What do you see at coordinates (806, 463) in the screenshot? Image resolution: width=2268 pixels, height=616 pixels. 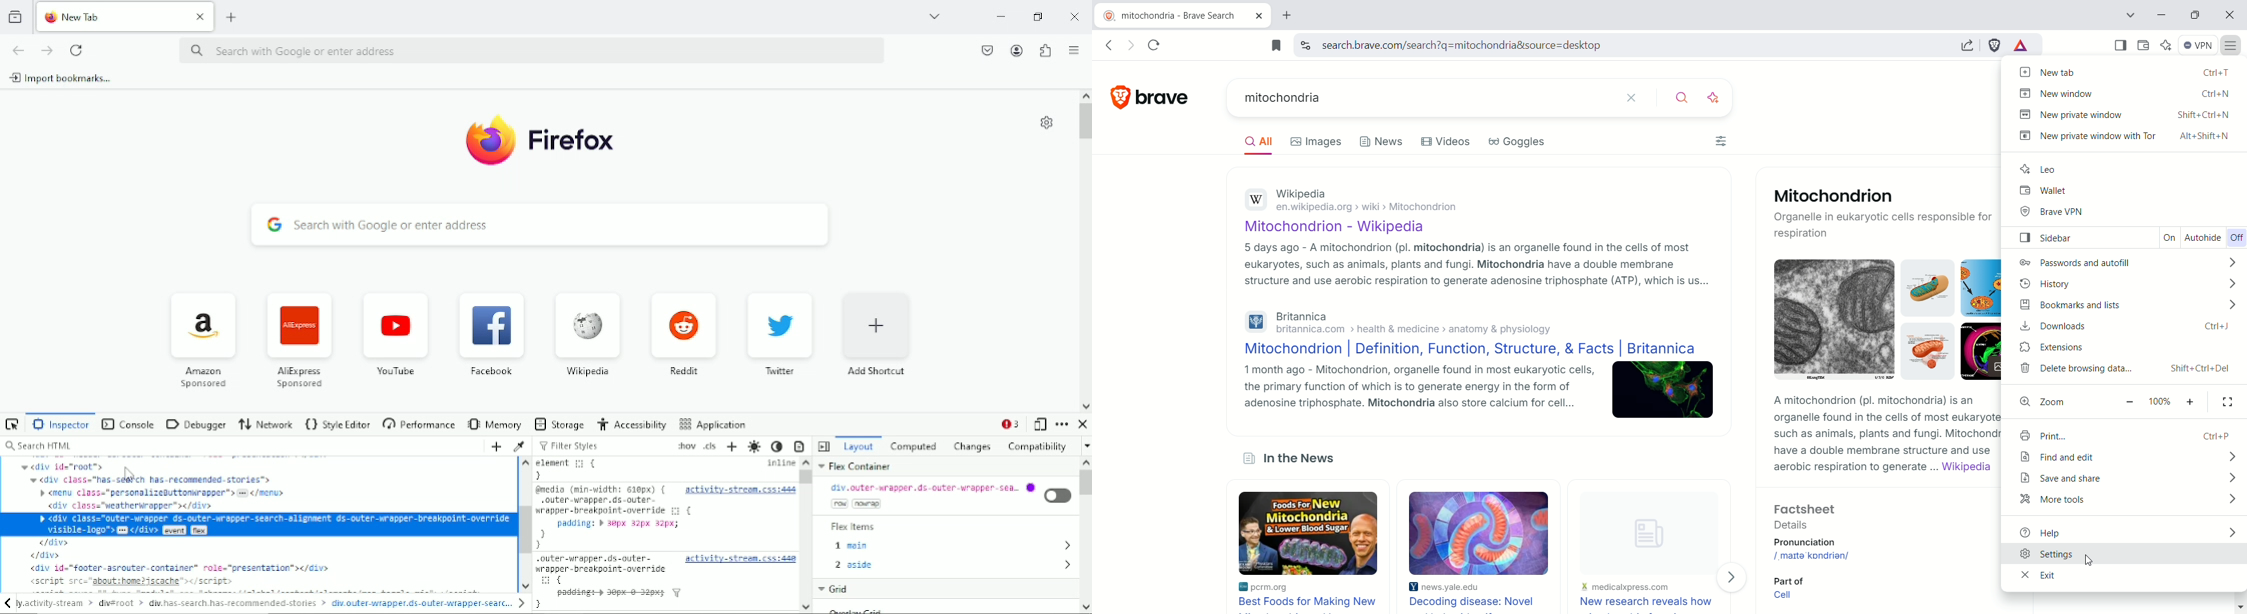 I see `scroll up` at bounding box center [806, 463].